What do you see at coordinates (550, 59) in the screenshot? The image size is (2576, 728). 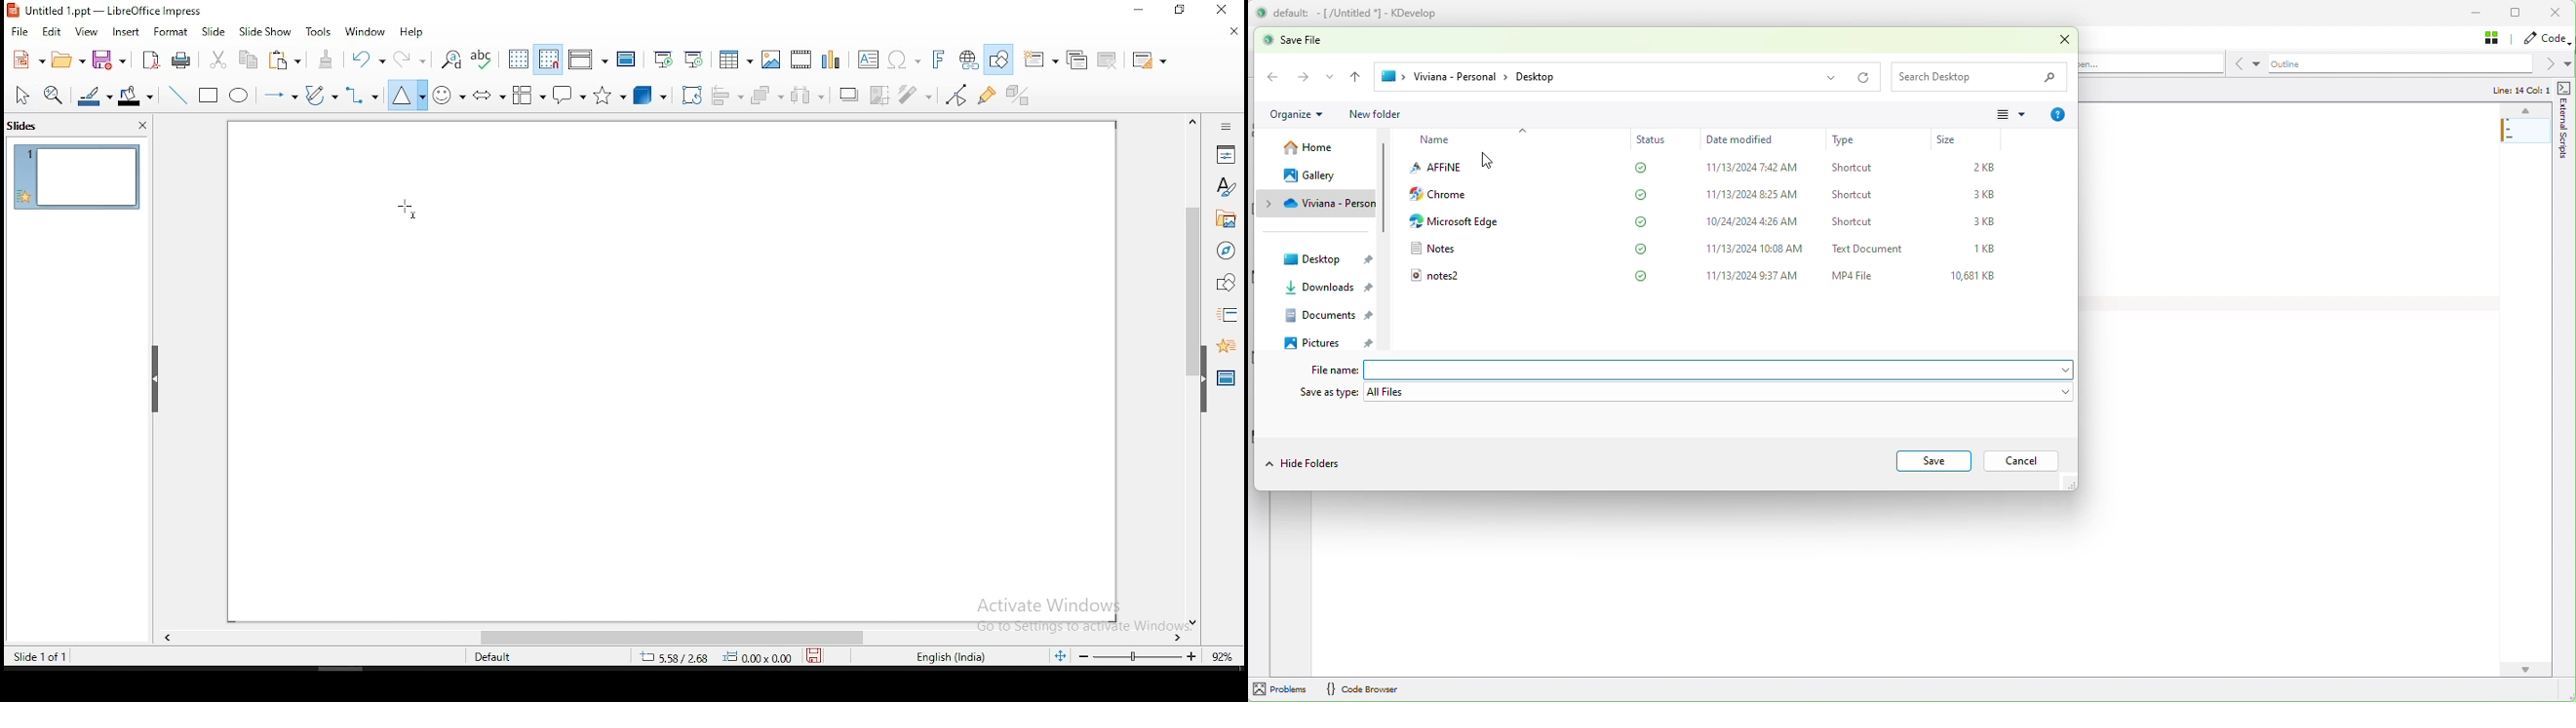 I see `snap to grids` at bounding box center [550, 59].